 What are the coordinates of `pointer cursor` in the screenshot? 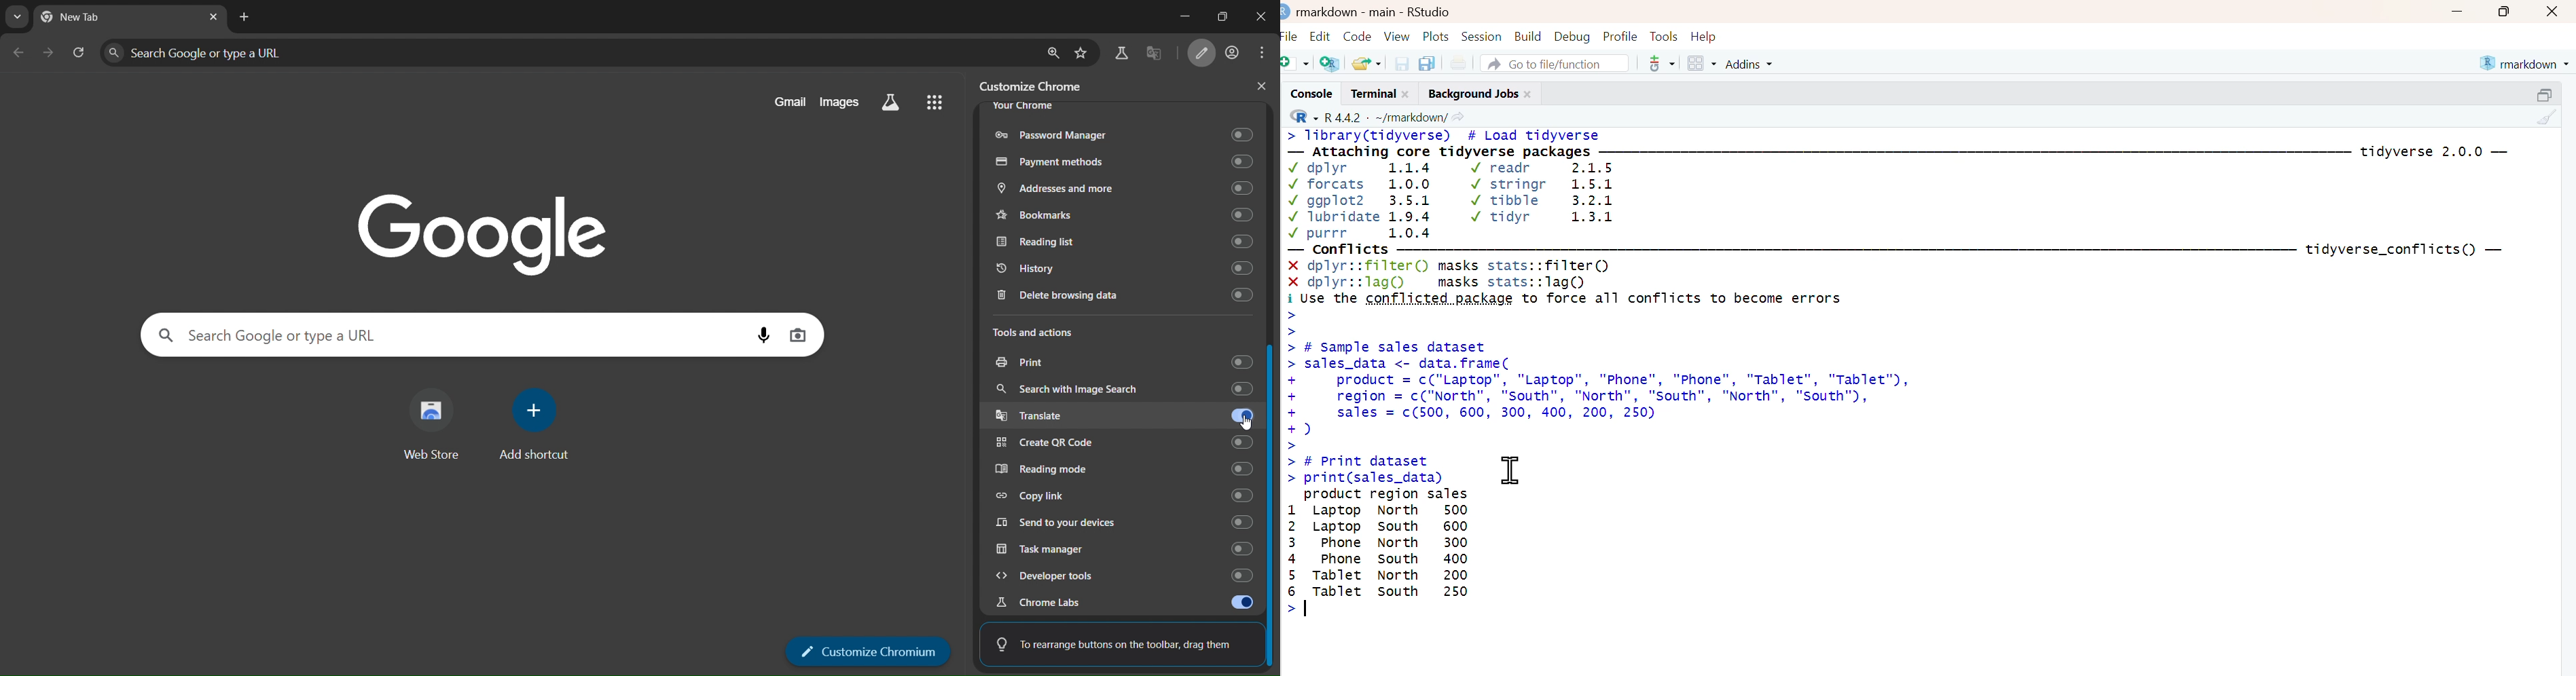 It's located at (1245, 423).